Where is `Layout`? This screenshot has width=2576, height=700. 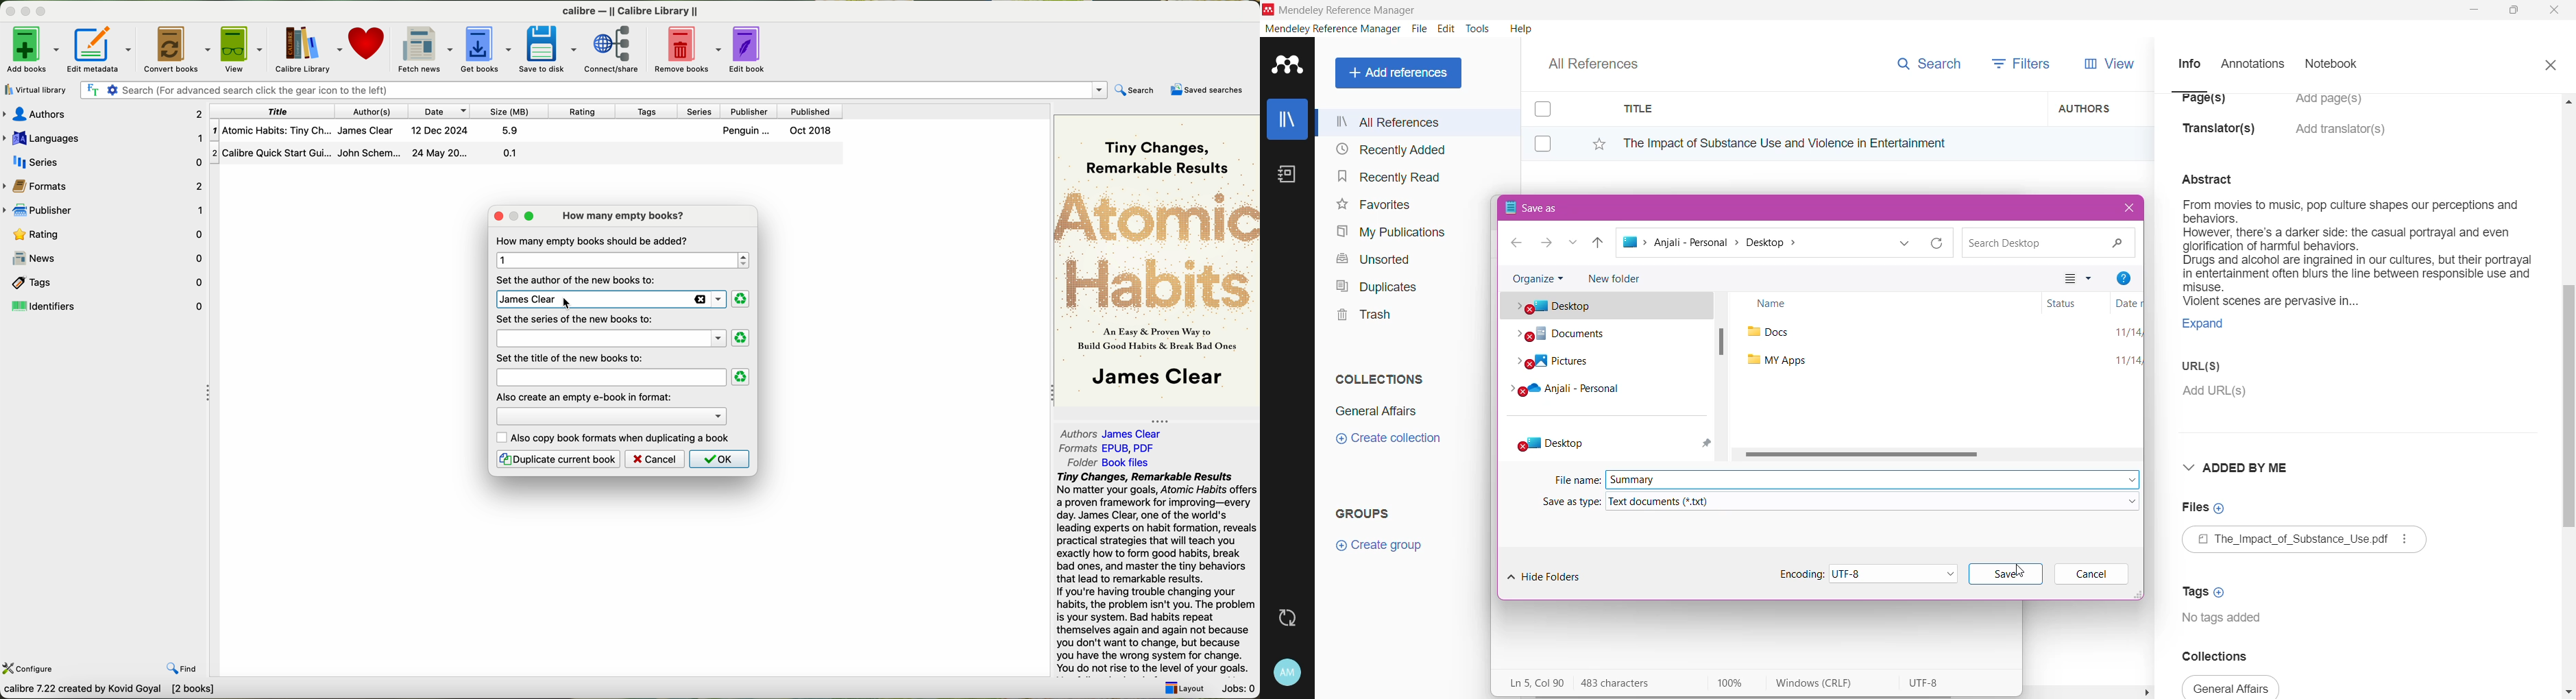
Layout is located at coordinates (1185, 688).